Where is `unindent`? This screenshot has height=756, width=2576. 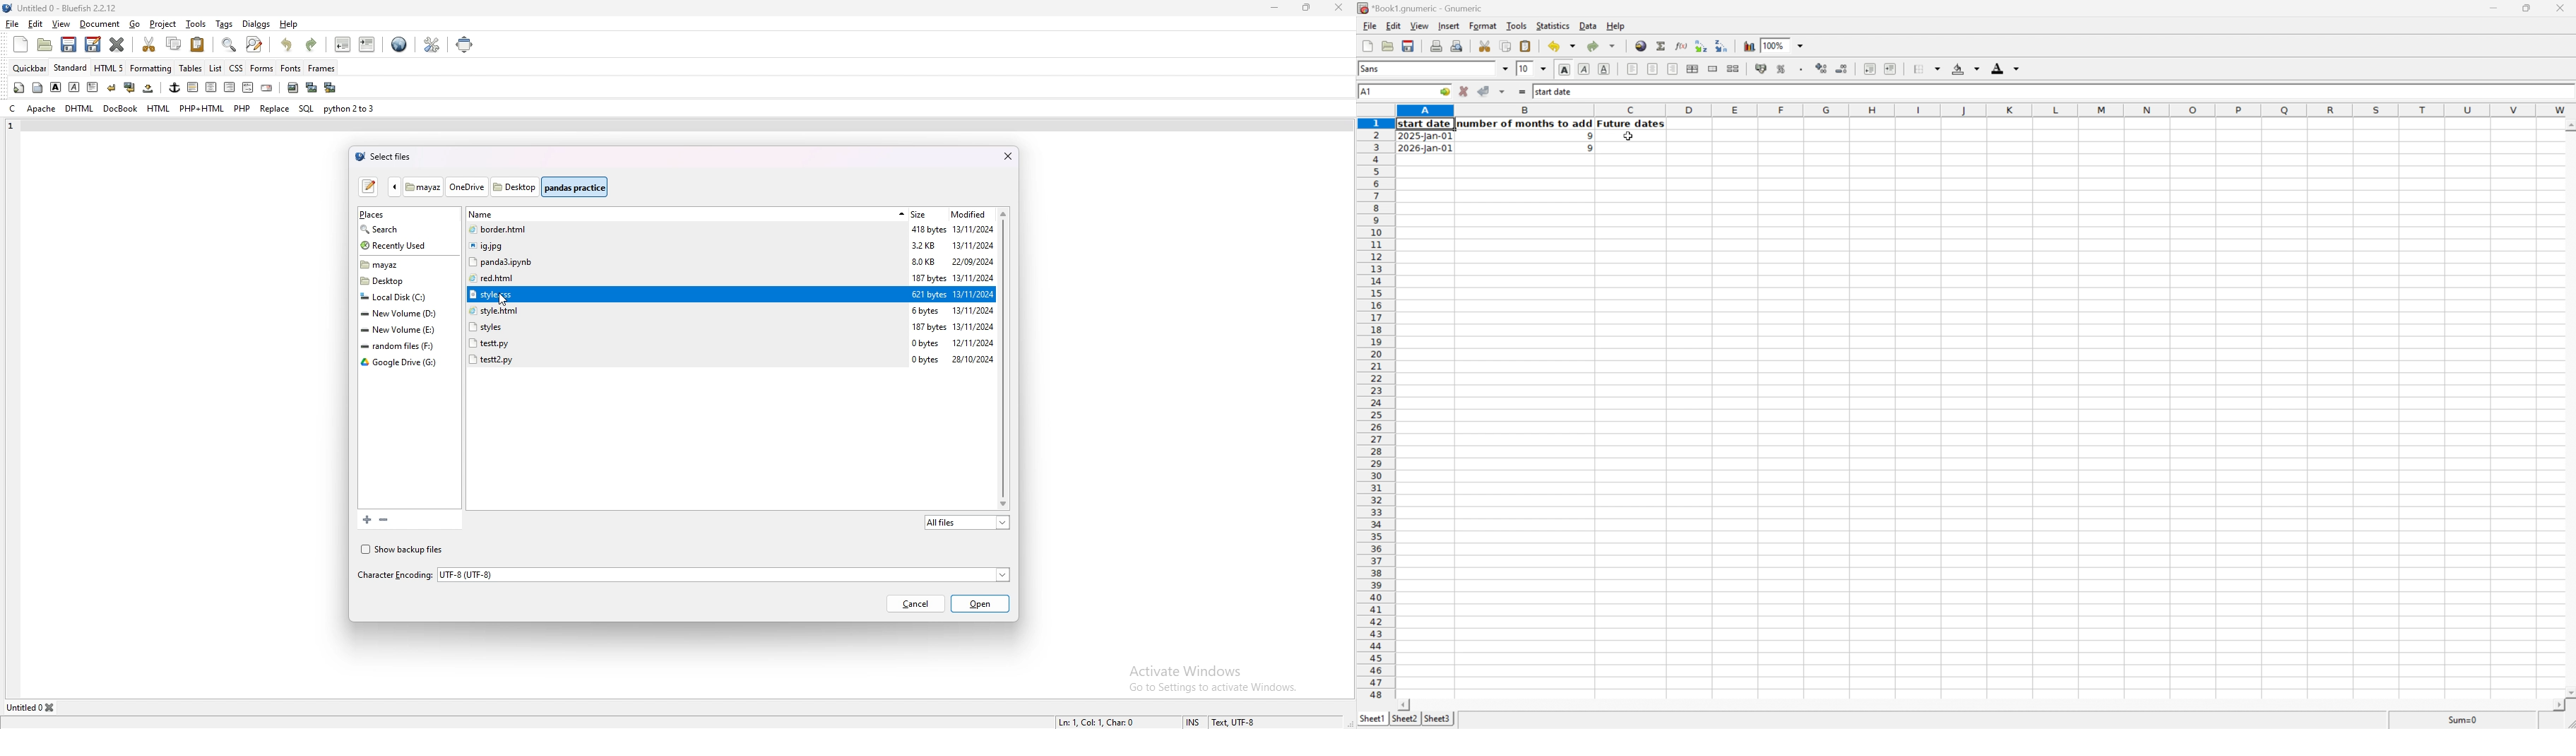 unindent is located at coordinates (344, 44).